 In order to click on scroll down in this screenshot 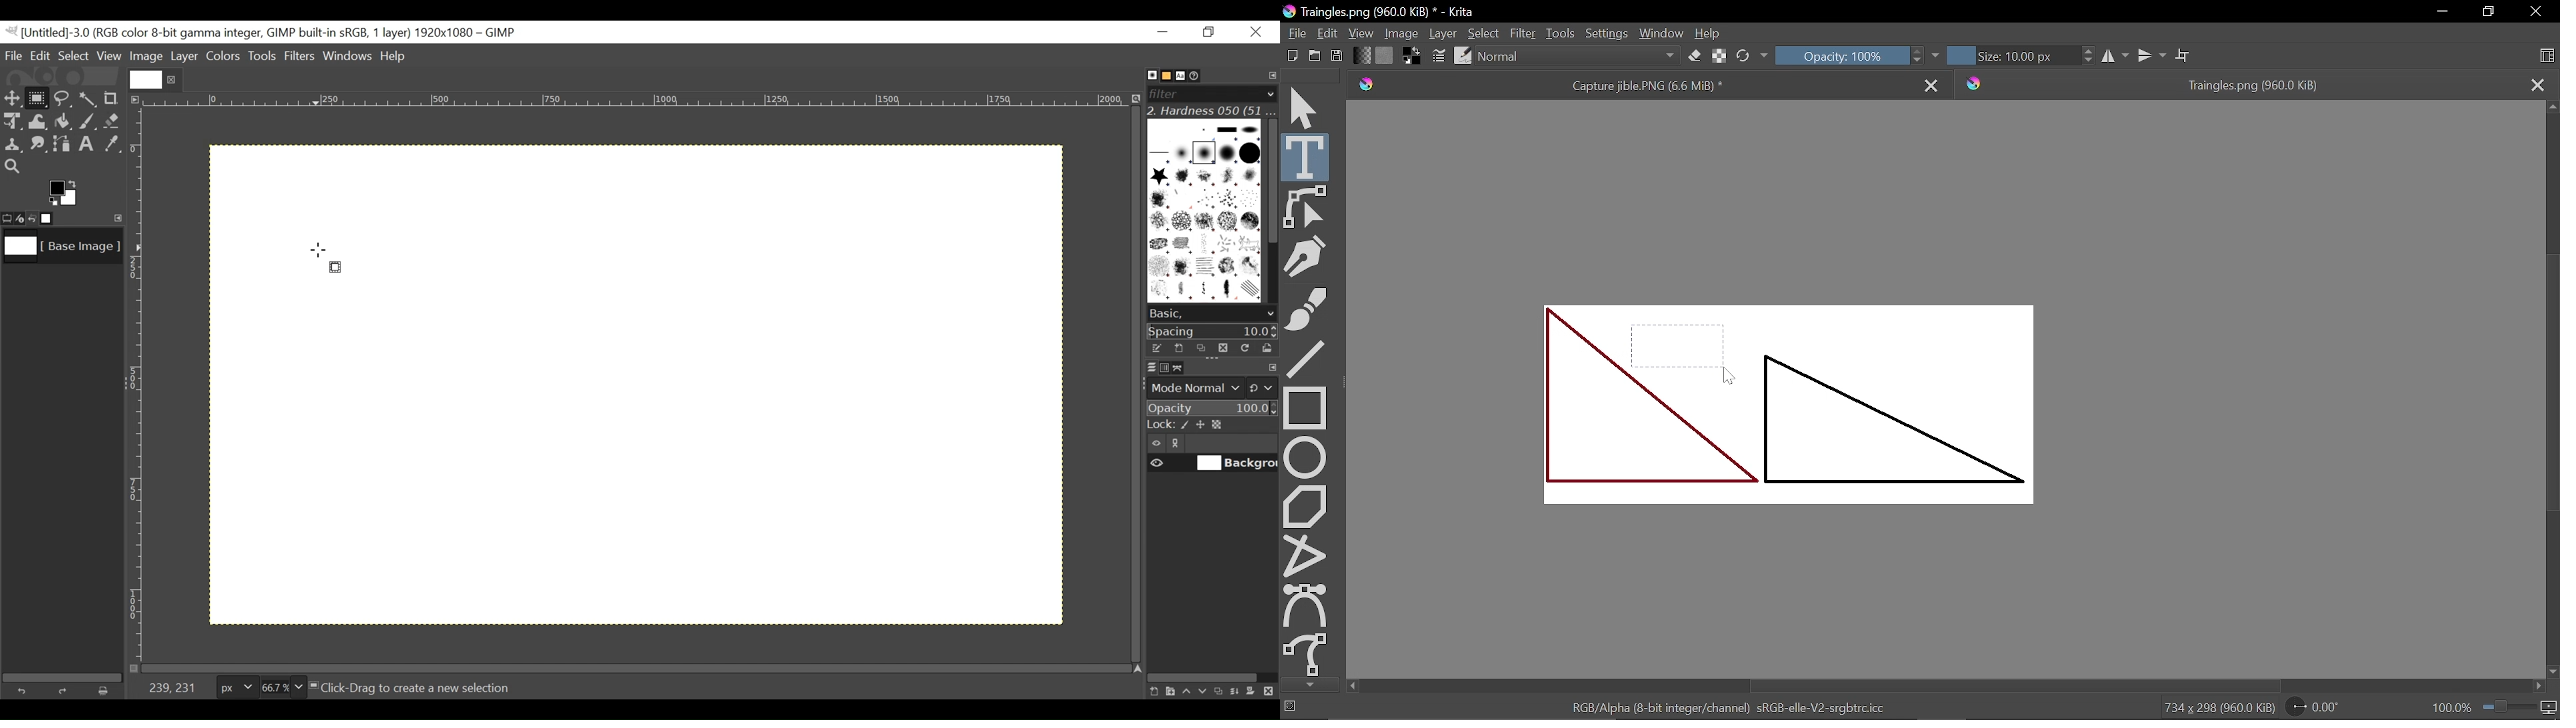, I will do `click(1270, 314)`.